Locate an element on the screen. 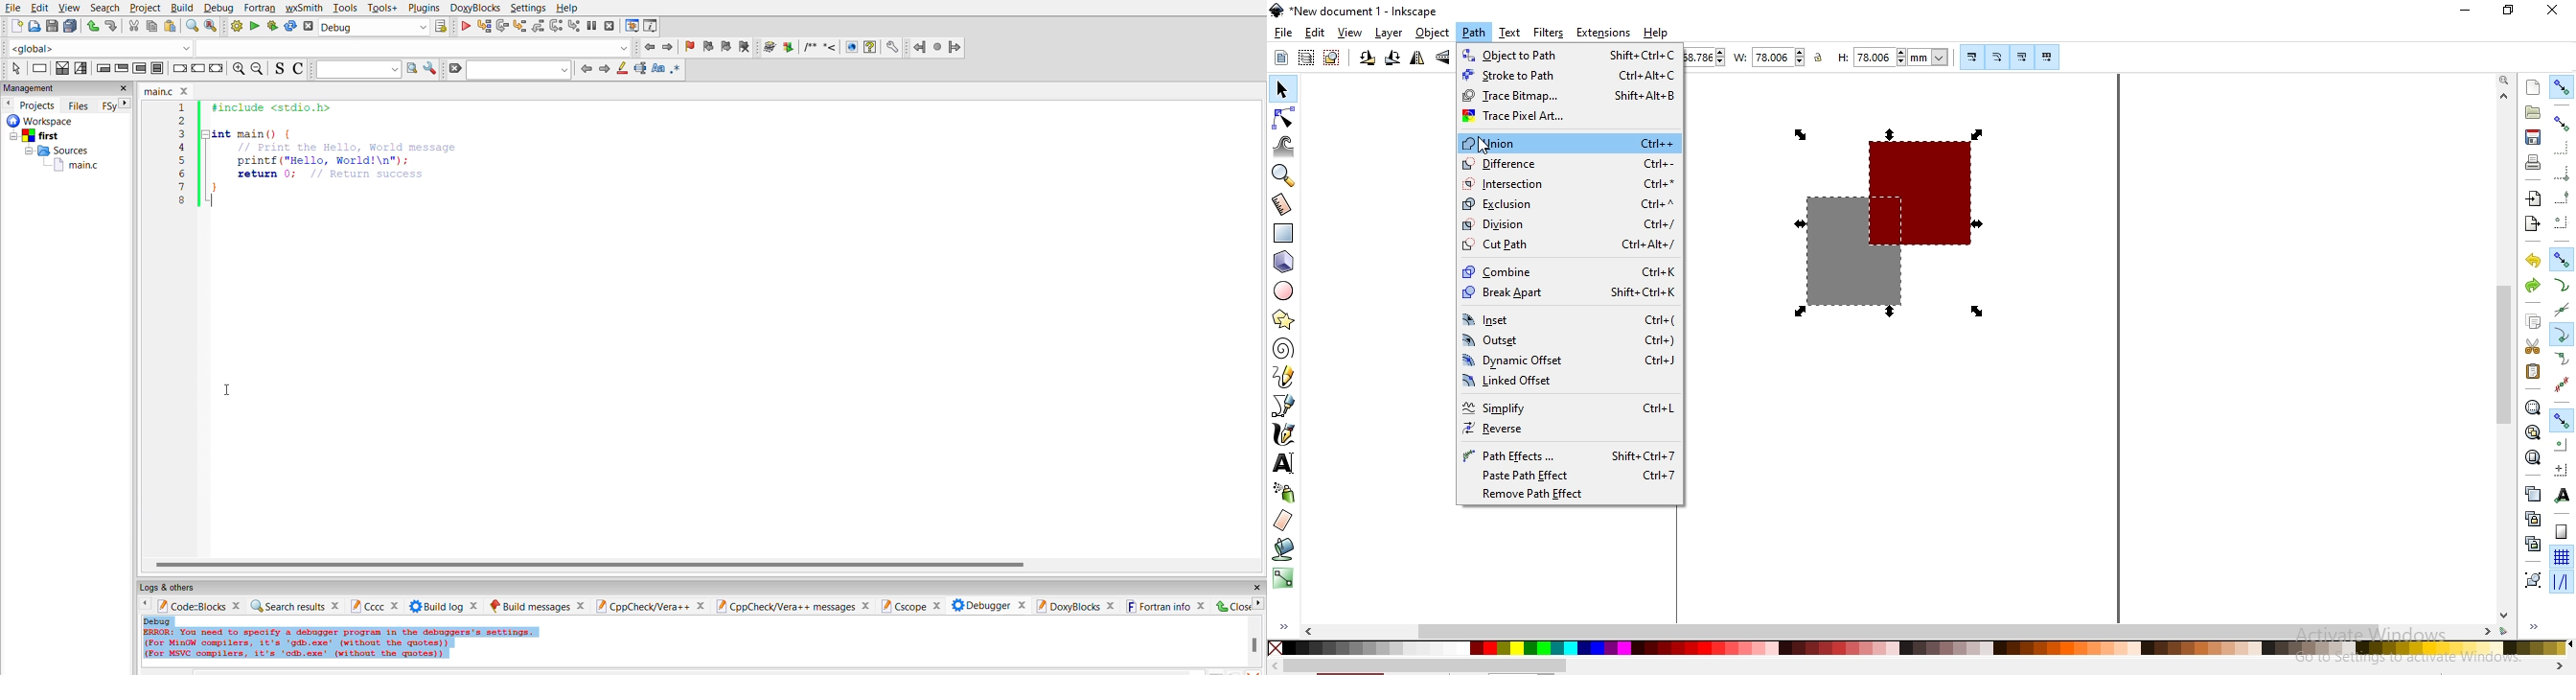 Image resolution: width=2576 pixels, height=700 pixels. entry condition loop is located at coordinates (103, 69).